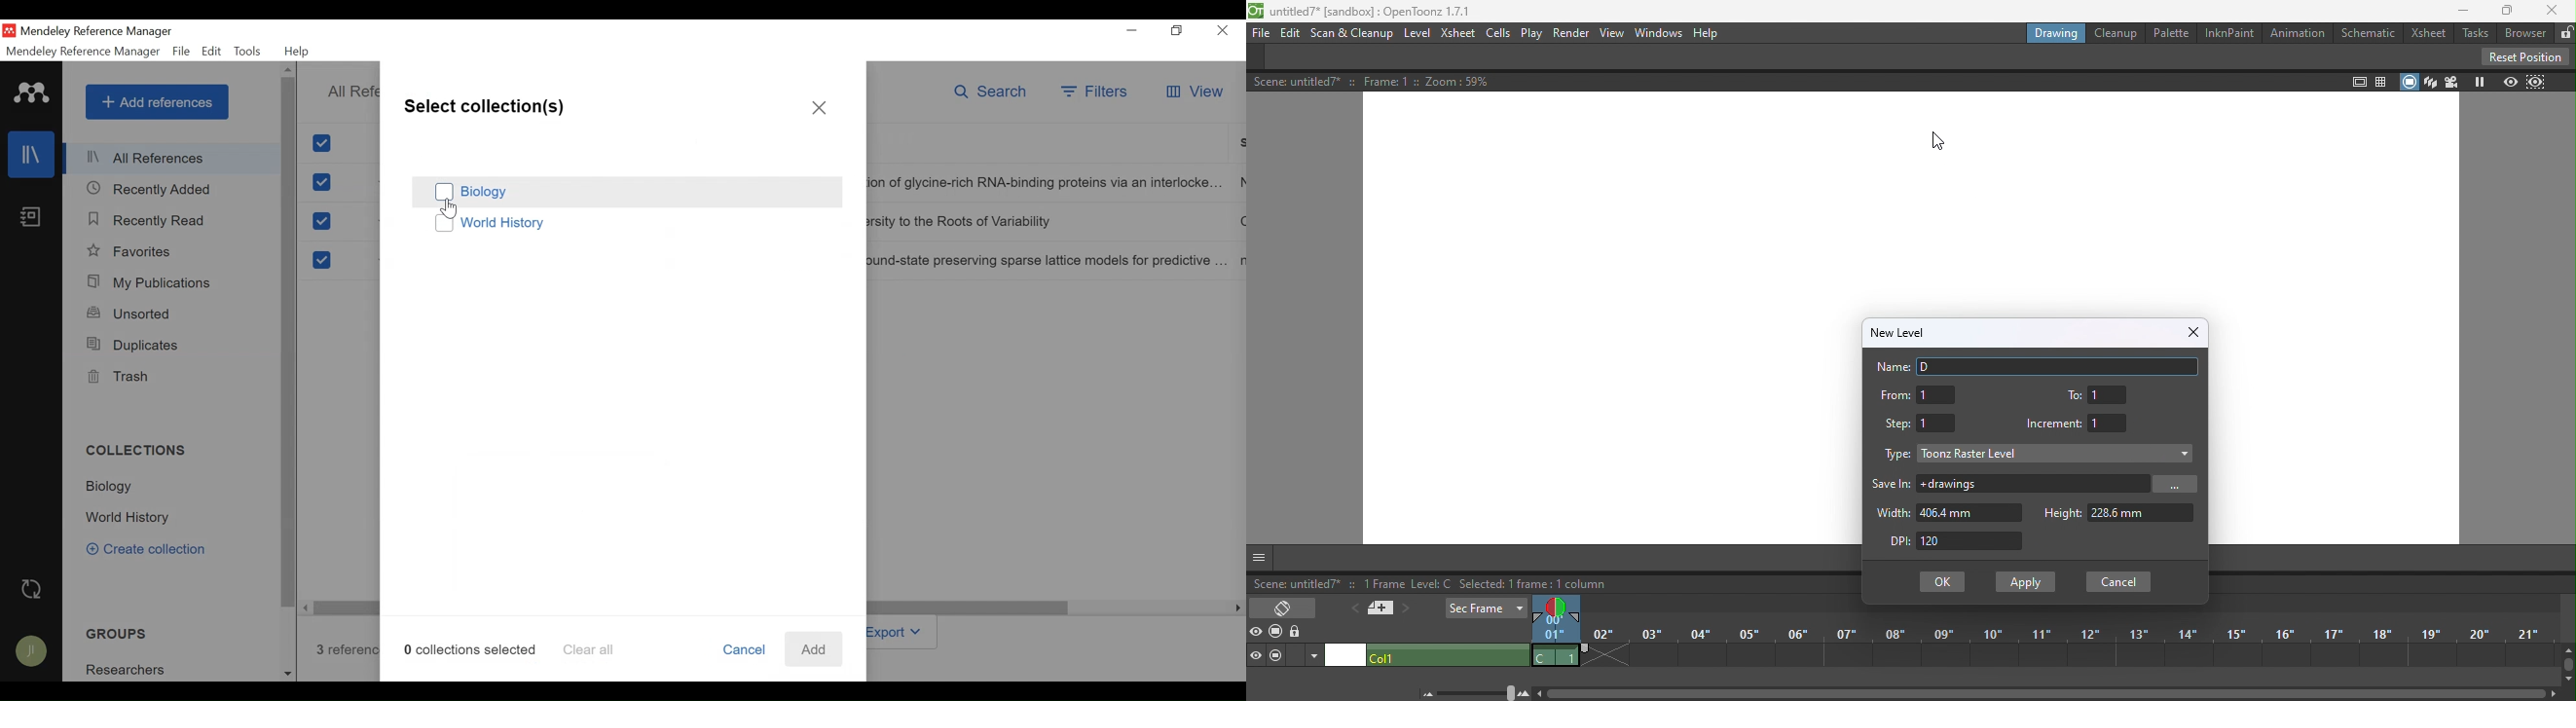 The width and height of the screenshot is (2576, 728). I want to click on minimize, so click(1132, 30).